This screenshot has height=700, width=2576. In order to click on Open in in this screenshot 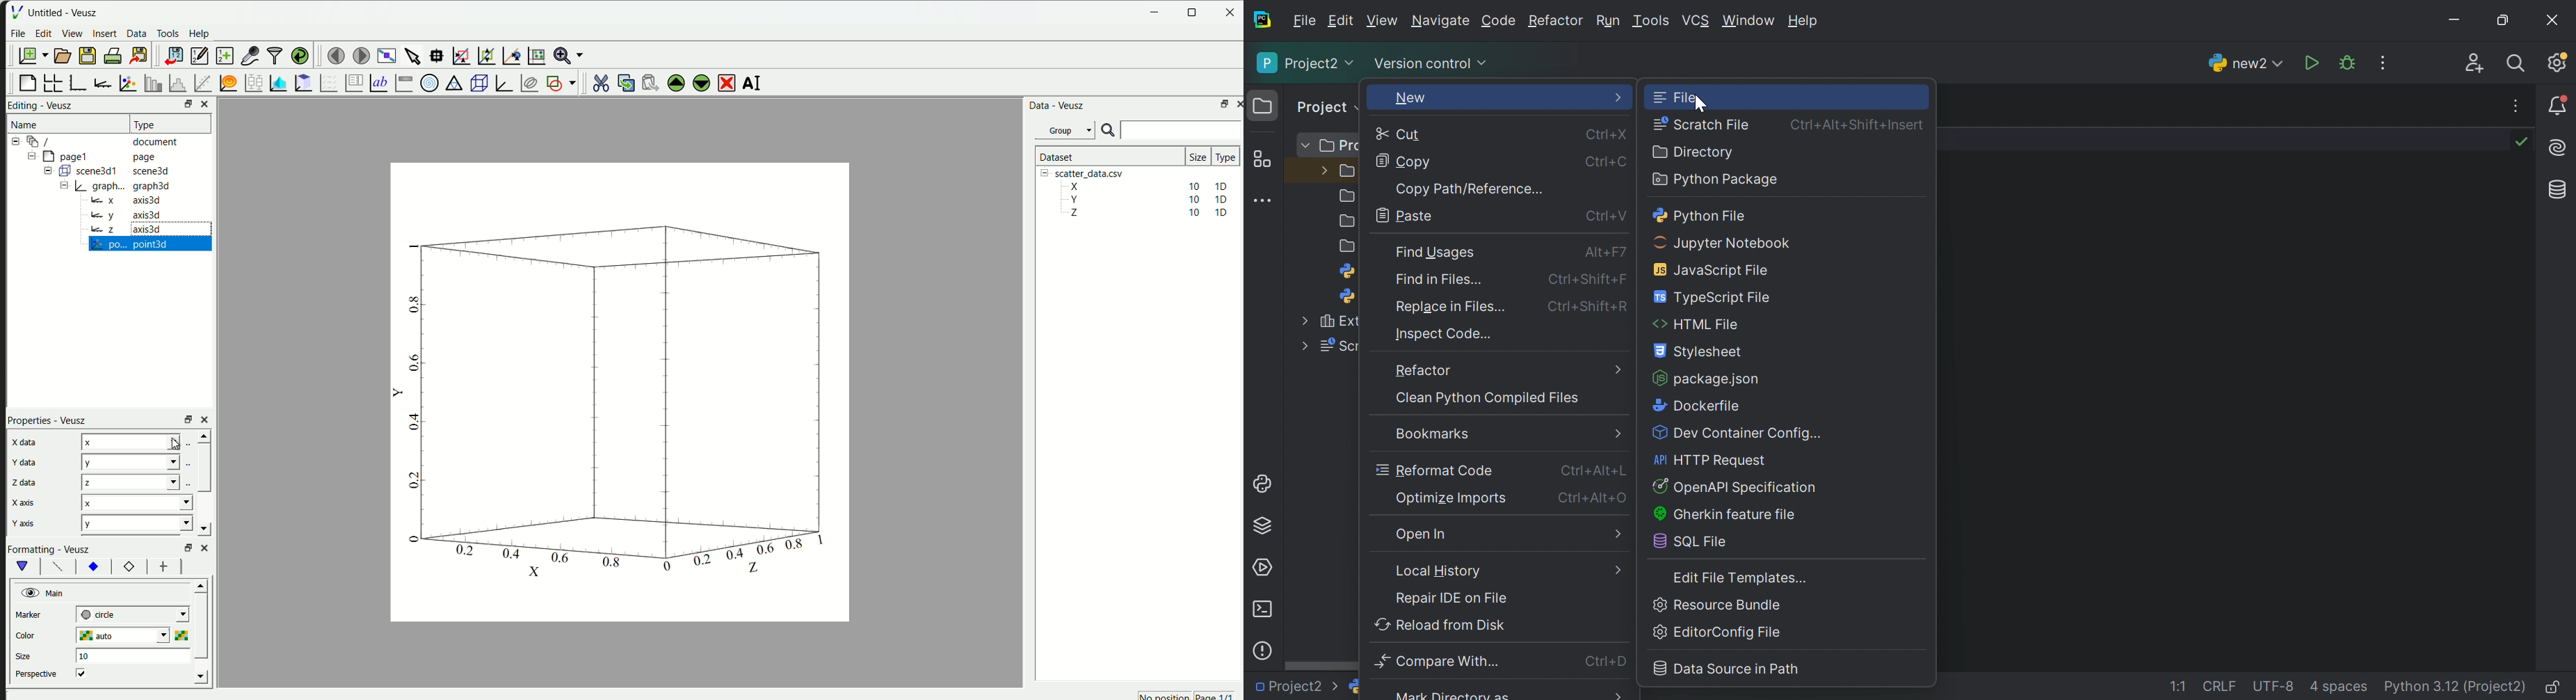, I will do `click(1425, 536)`.